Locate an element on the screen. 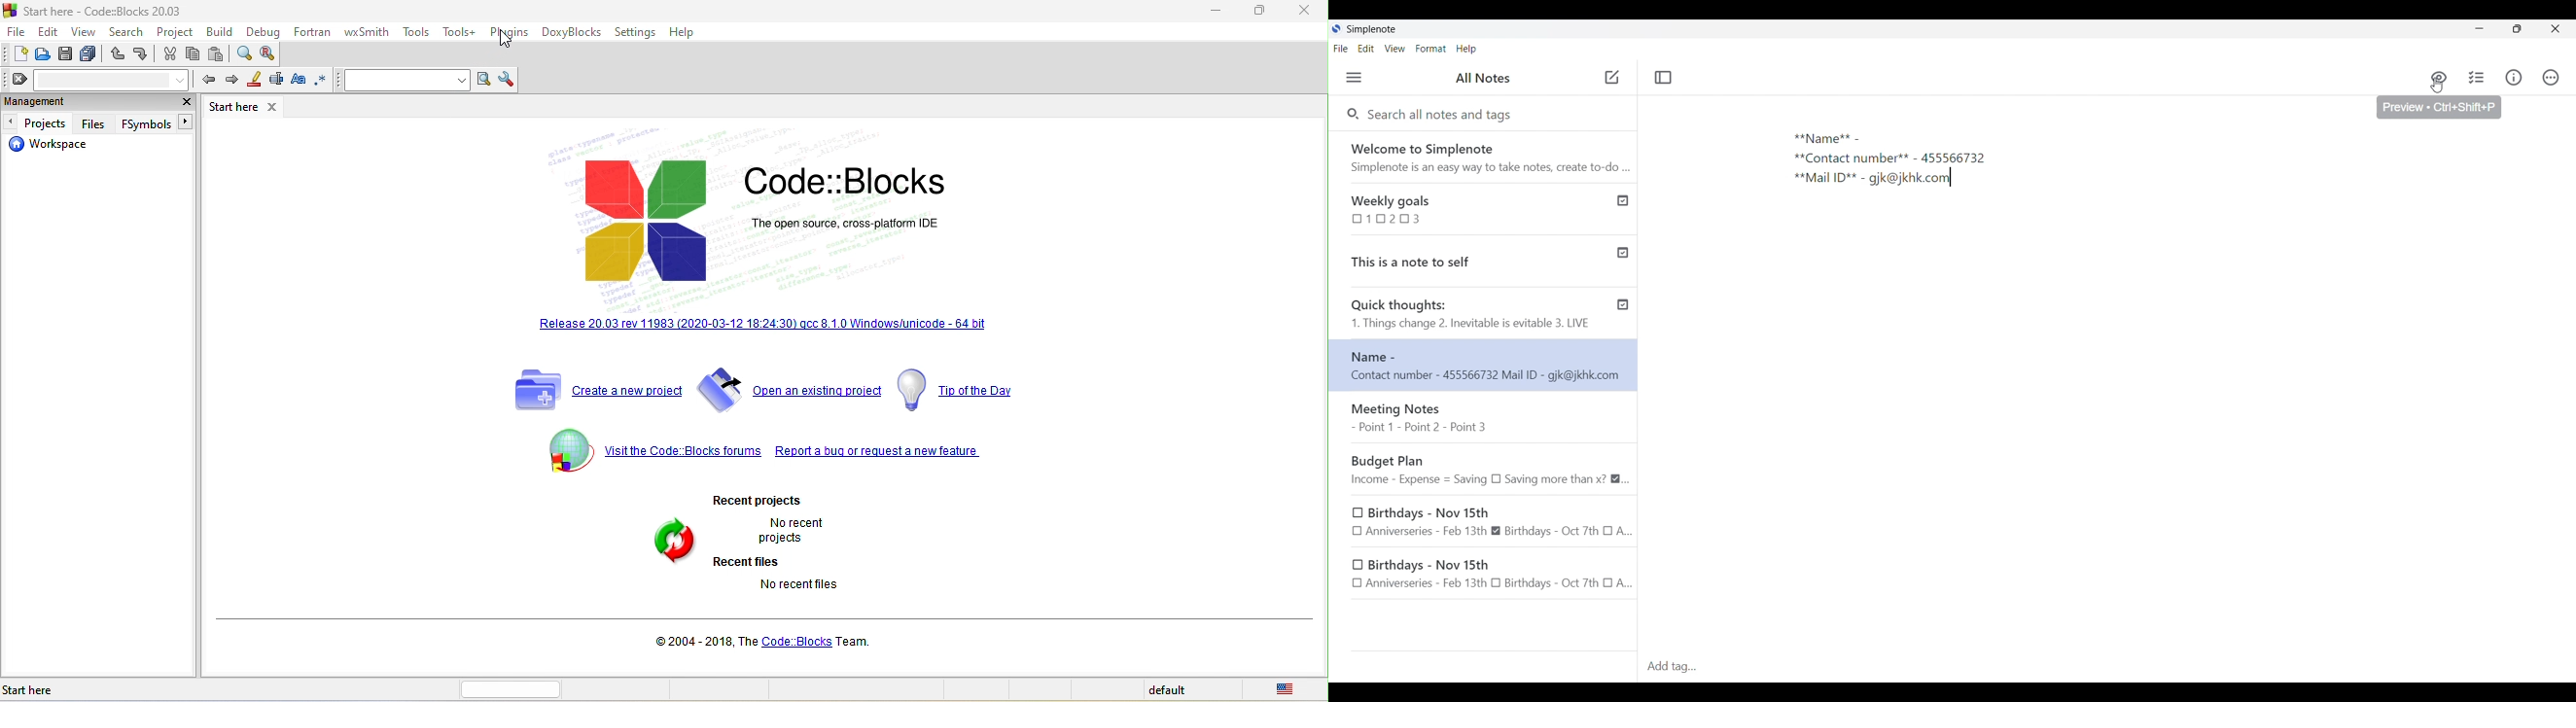 The height and width of the screenshot is (728, 2576). new is located at coordinates (16, 53).